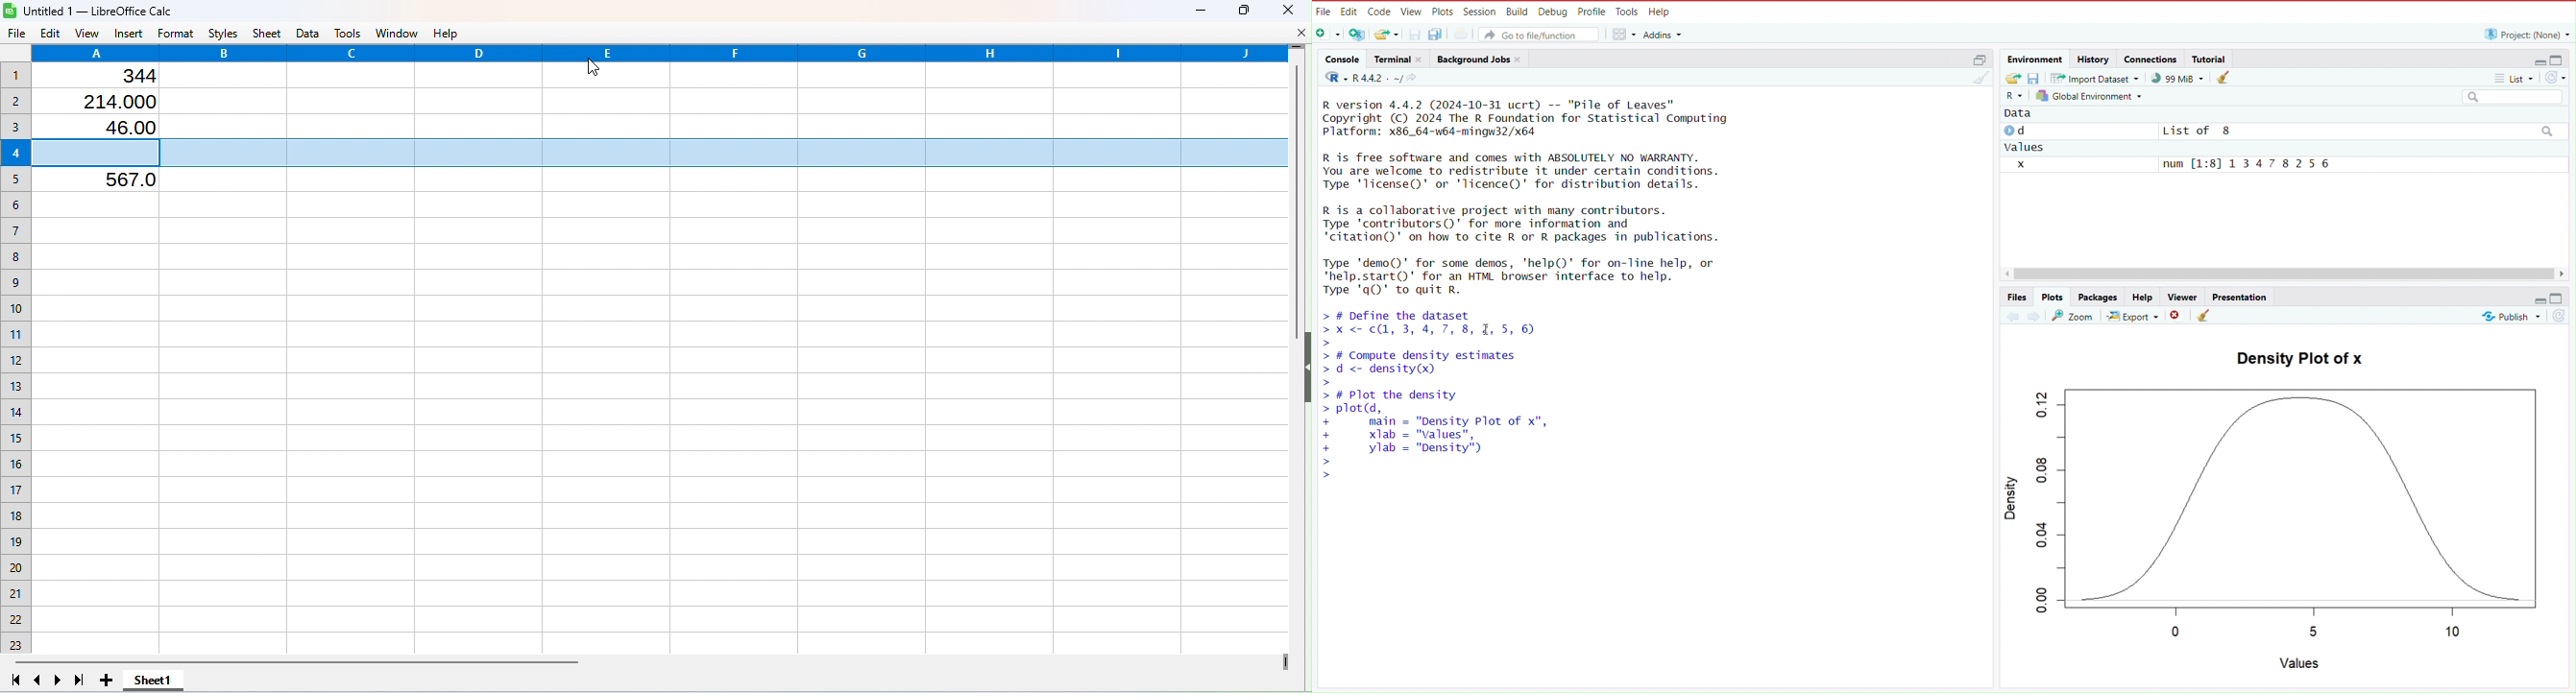  I want to click on Sheet, so click(269, 33).